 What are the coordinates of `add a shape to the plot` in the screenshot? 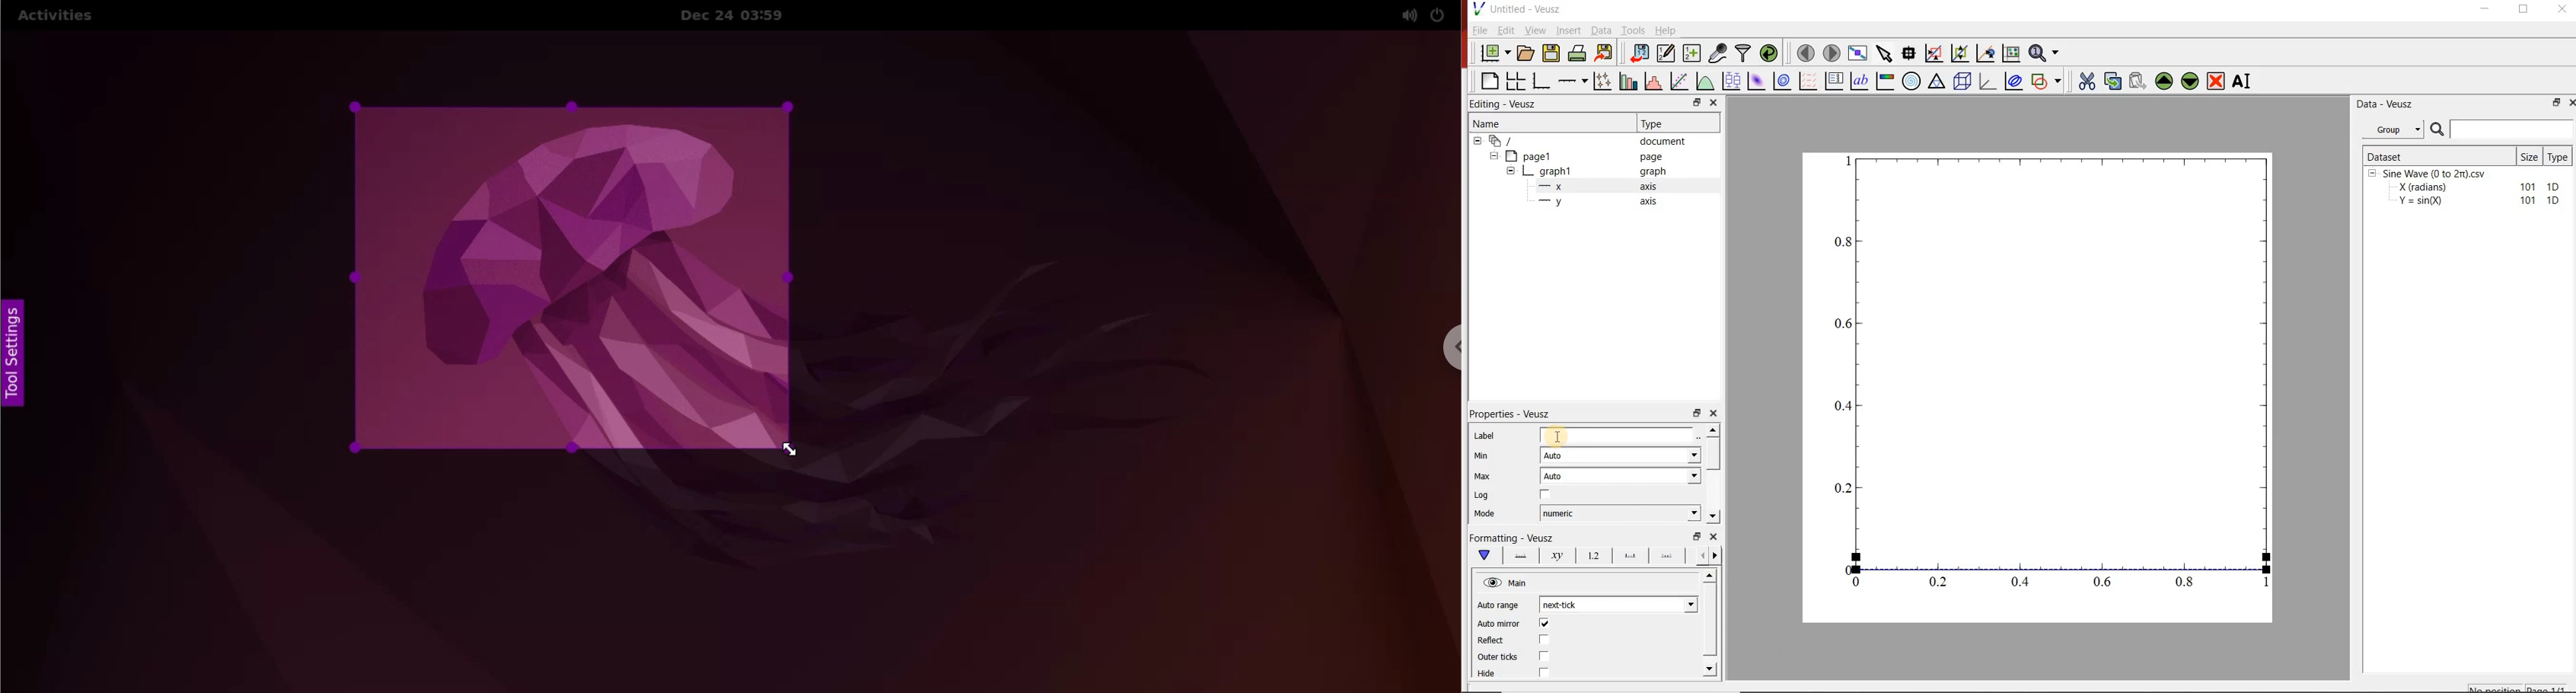 It's located at (2049, 80).